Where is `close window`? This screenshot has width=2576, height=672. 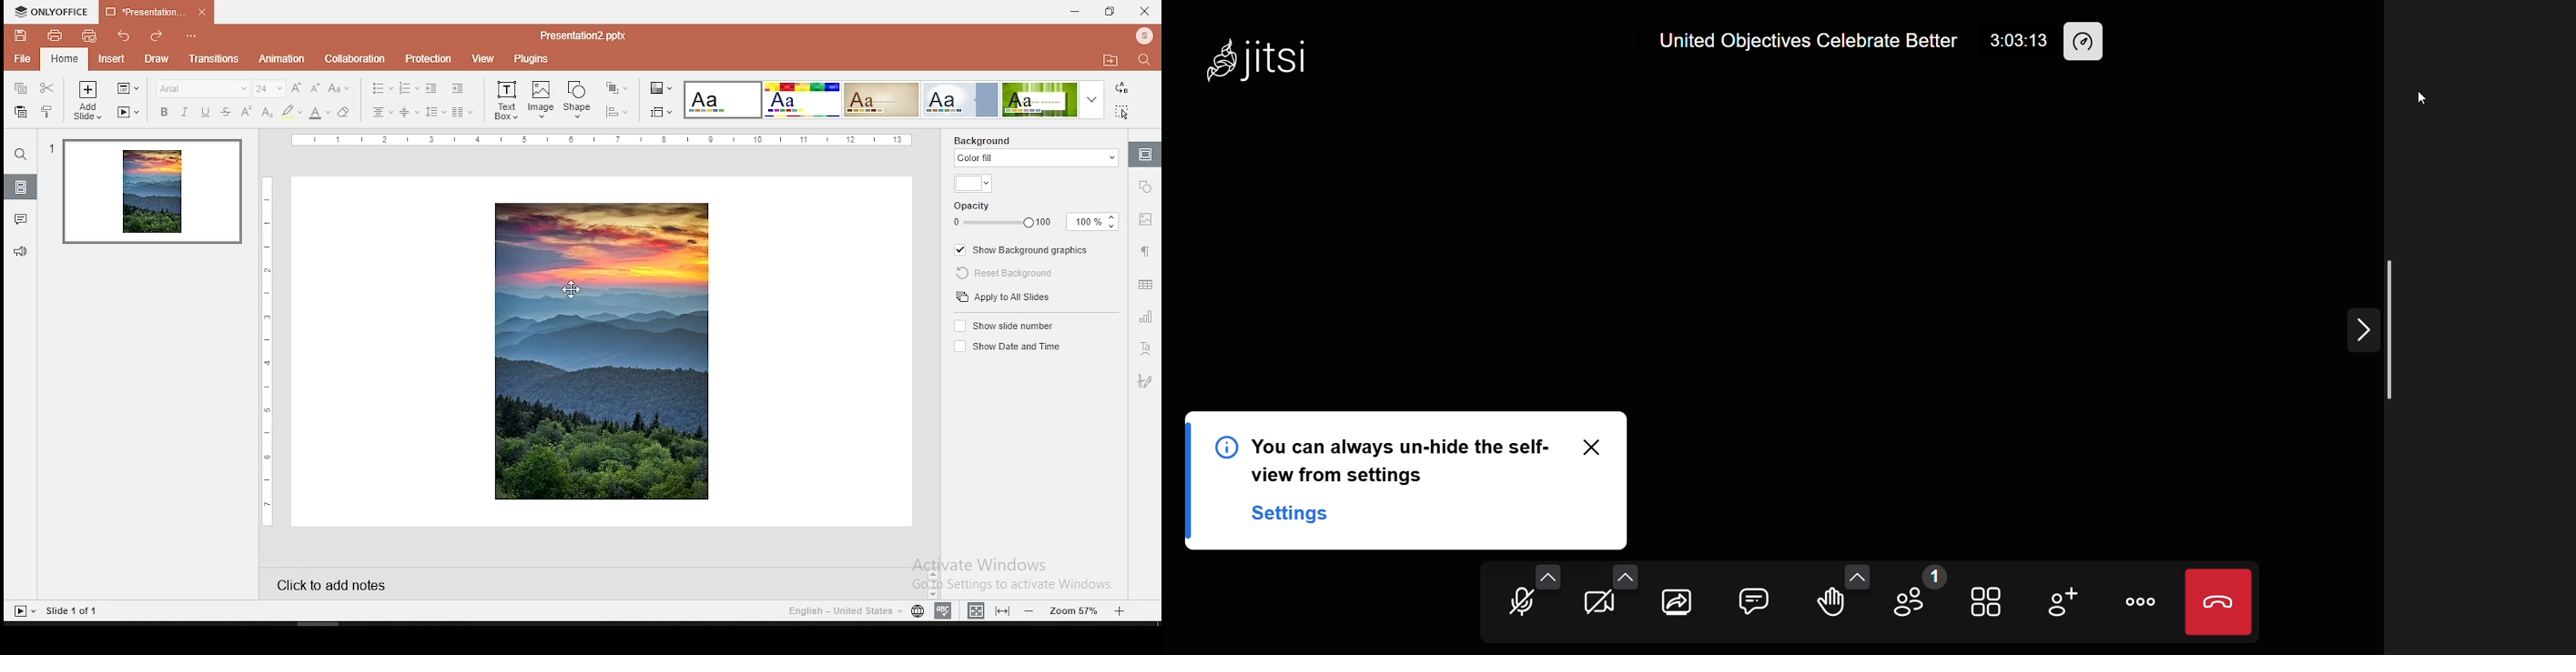 close window is located at coordinates (1143, 12).